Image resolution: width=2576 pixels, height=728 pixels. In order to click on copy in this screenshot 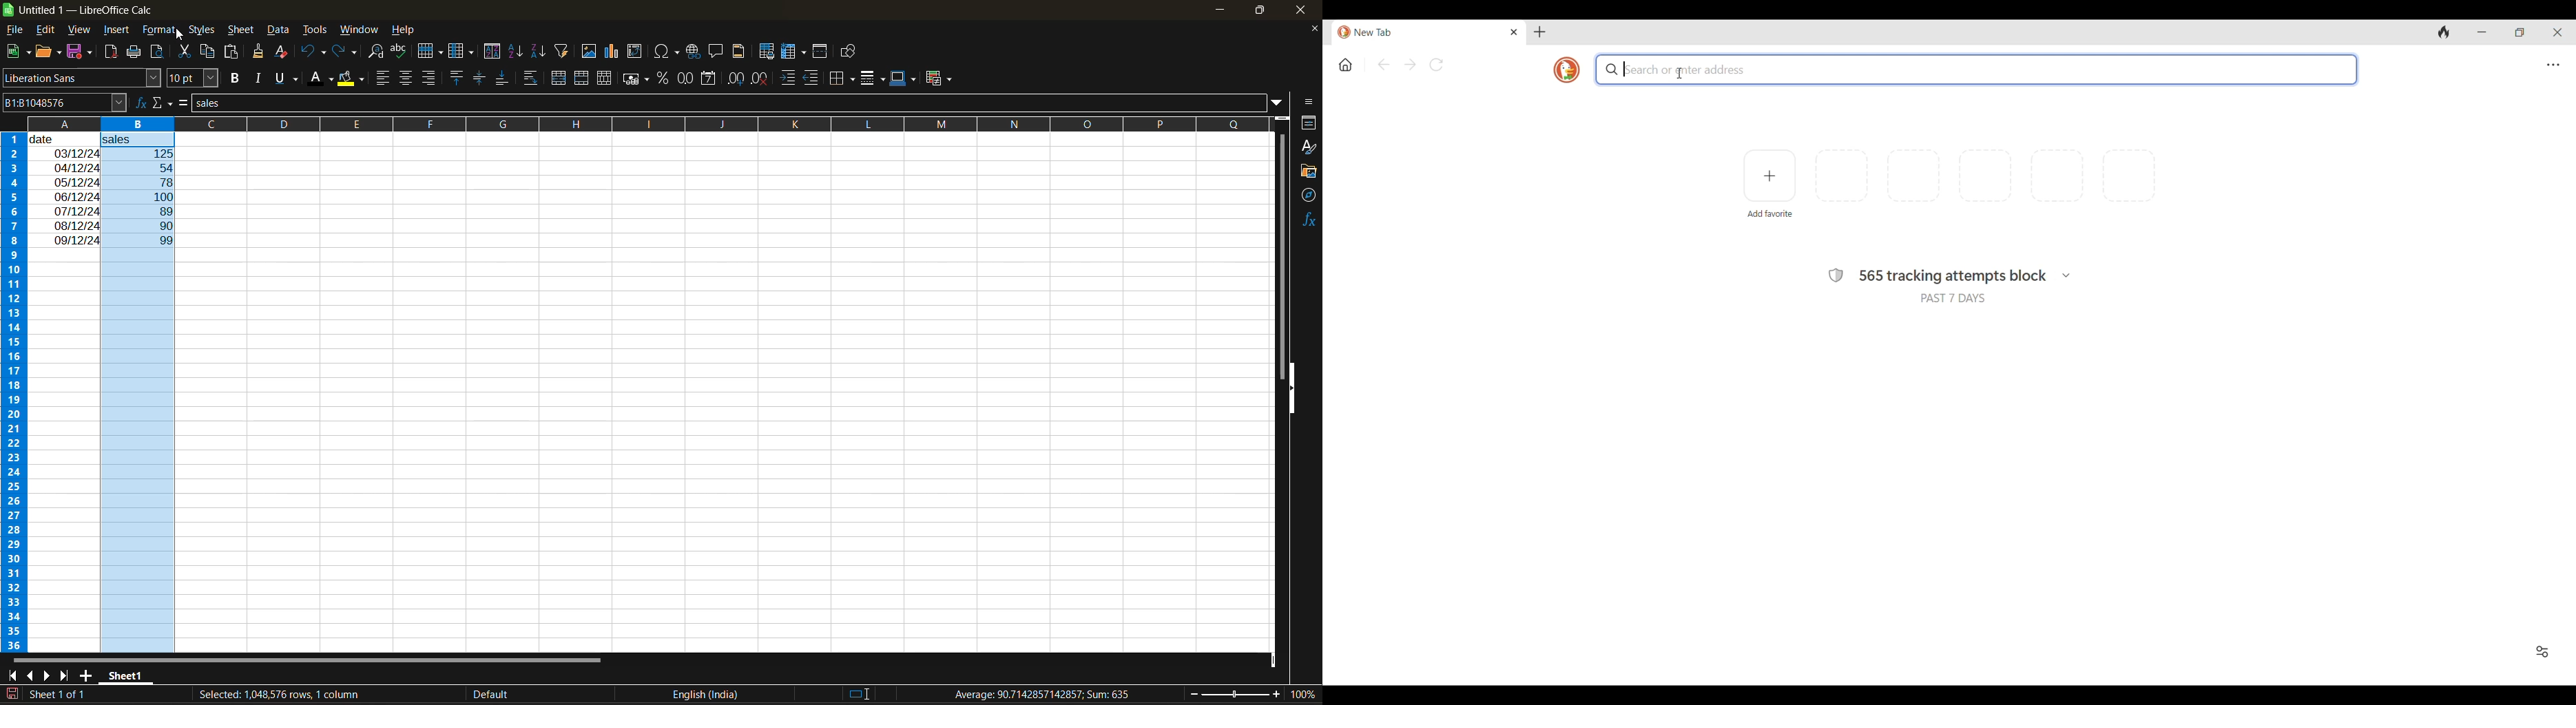, I will do `click(209, 51)`.